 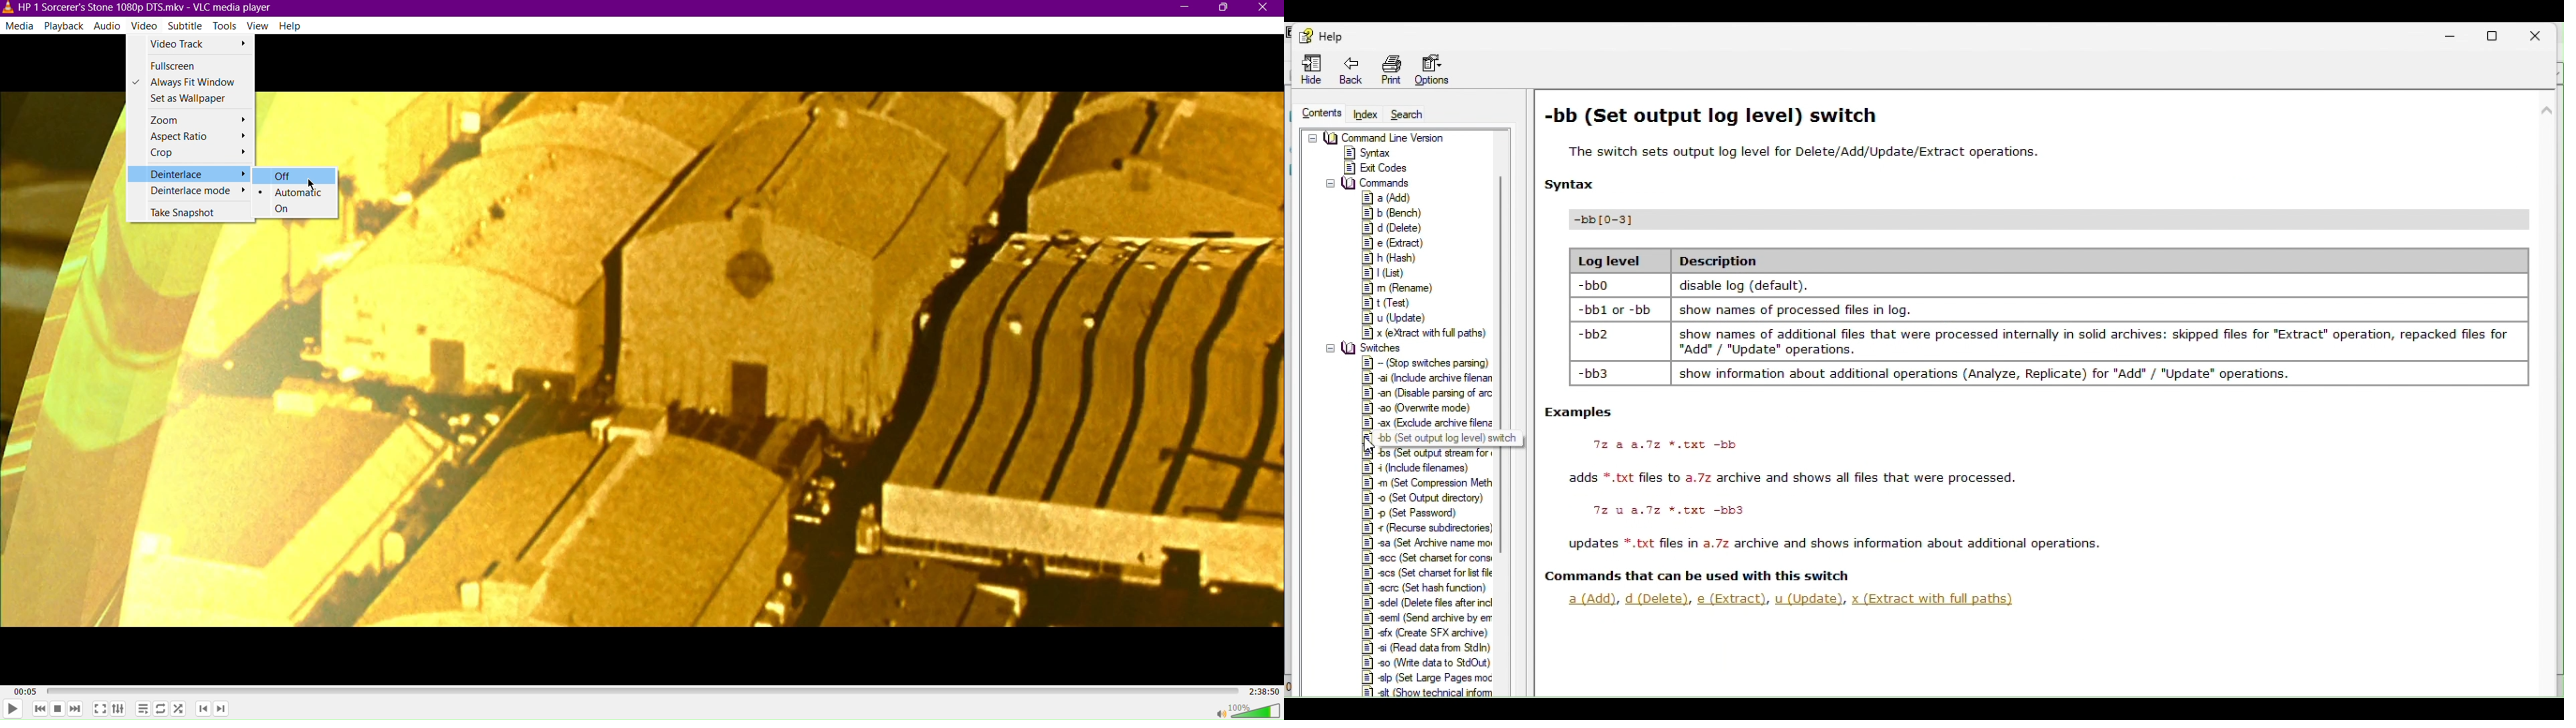 I want to click on View, so click(x=258, y=25).